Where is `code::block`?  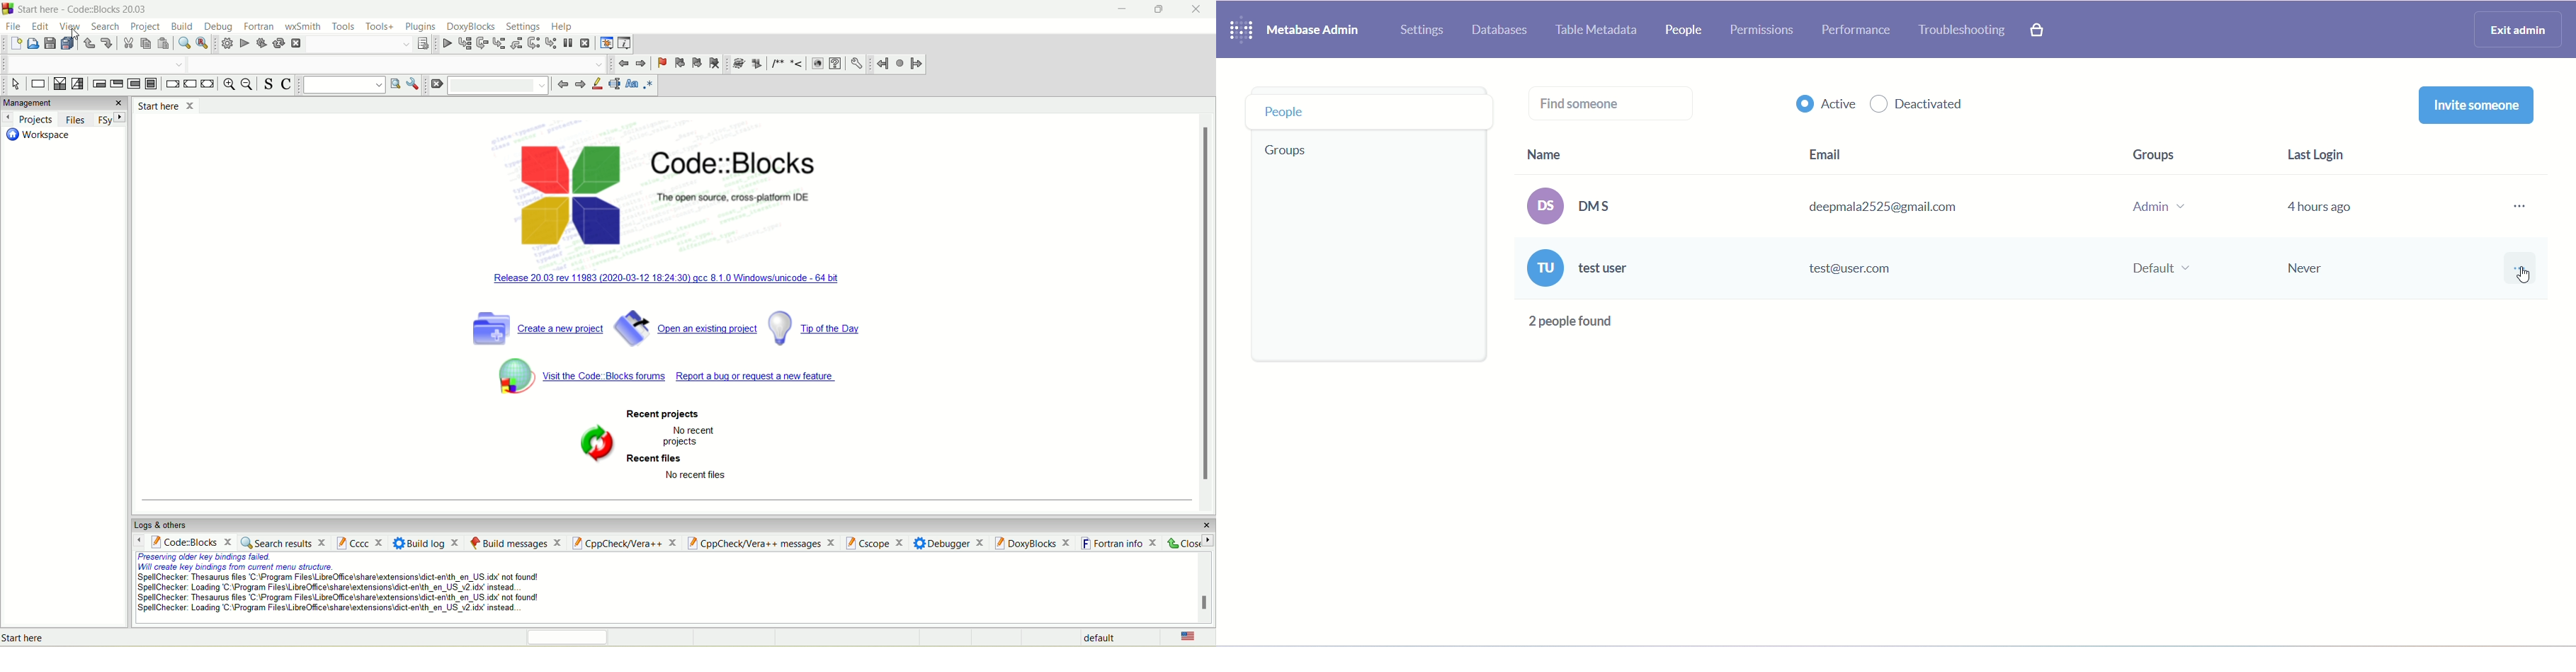 code::block is located at coordinates (187, 541).